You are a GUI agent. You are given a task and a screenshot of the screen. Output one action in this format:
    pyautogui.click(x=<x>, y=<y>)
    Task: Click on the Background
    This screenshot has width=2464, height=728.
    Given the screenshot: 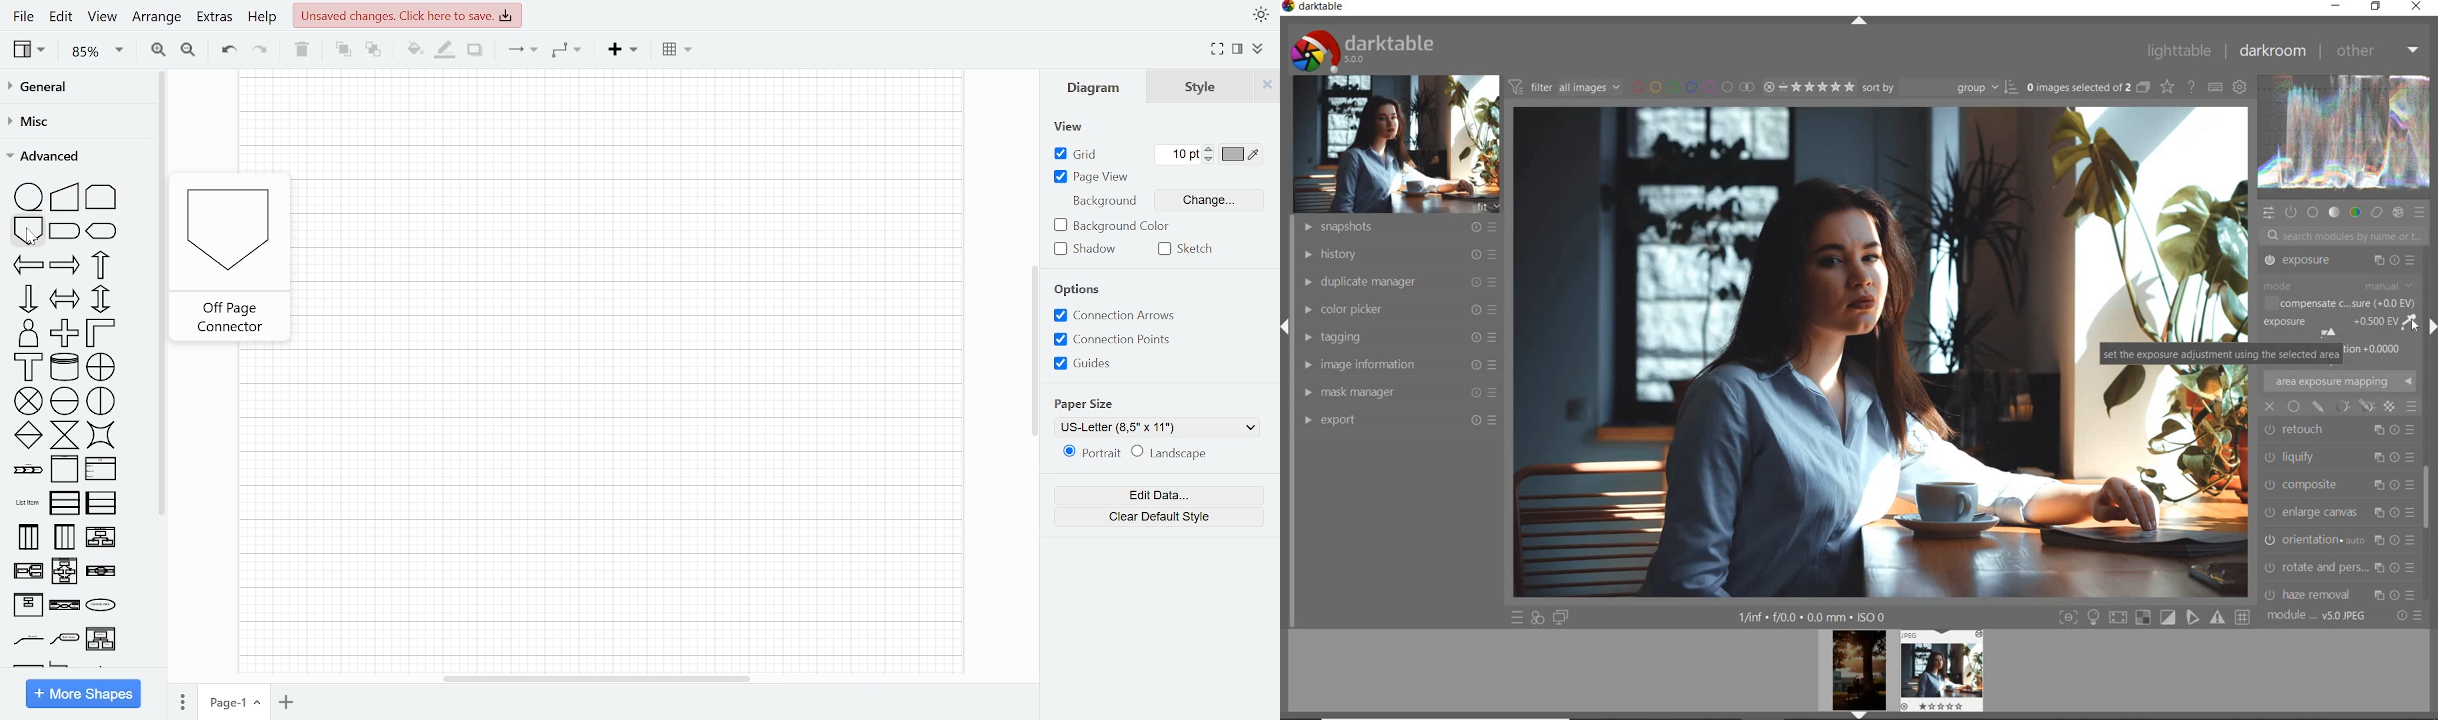 What is the action you would take?
    pyautogui.click(x=1106, y=201)
    